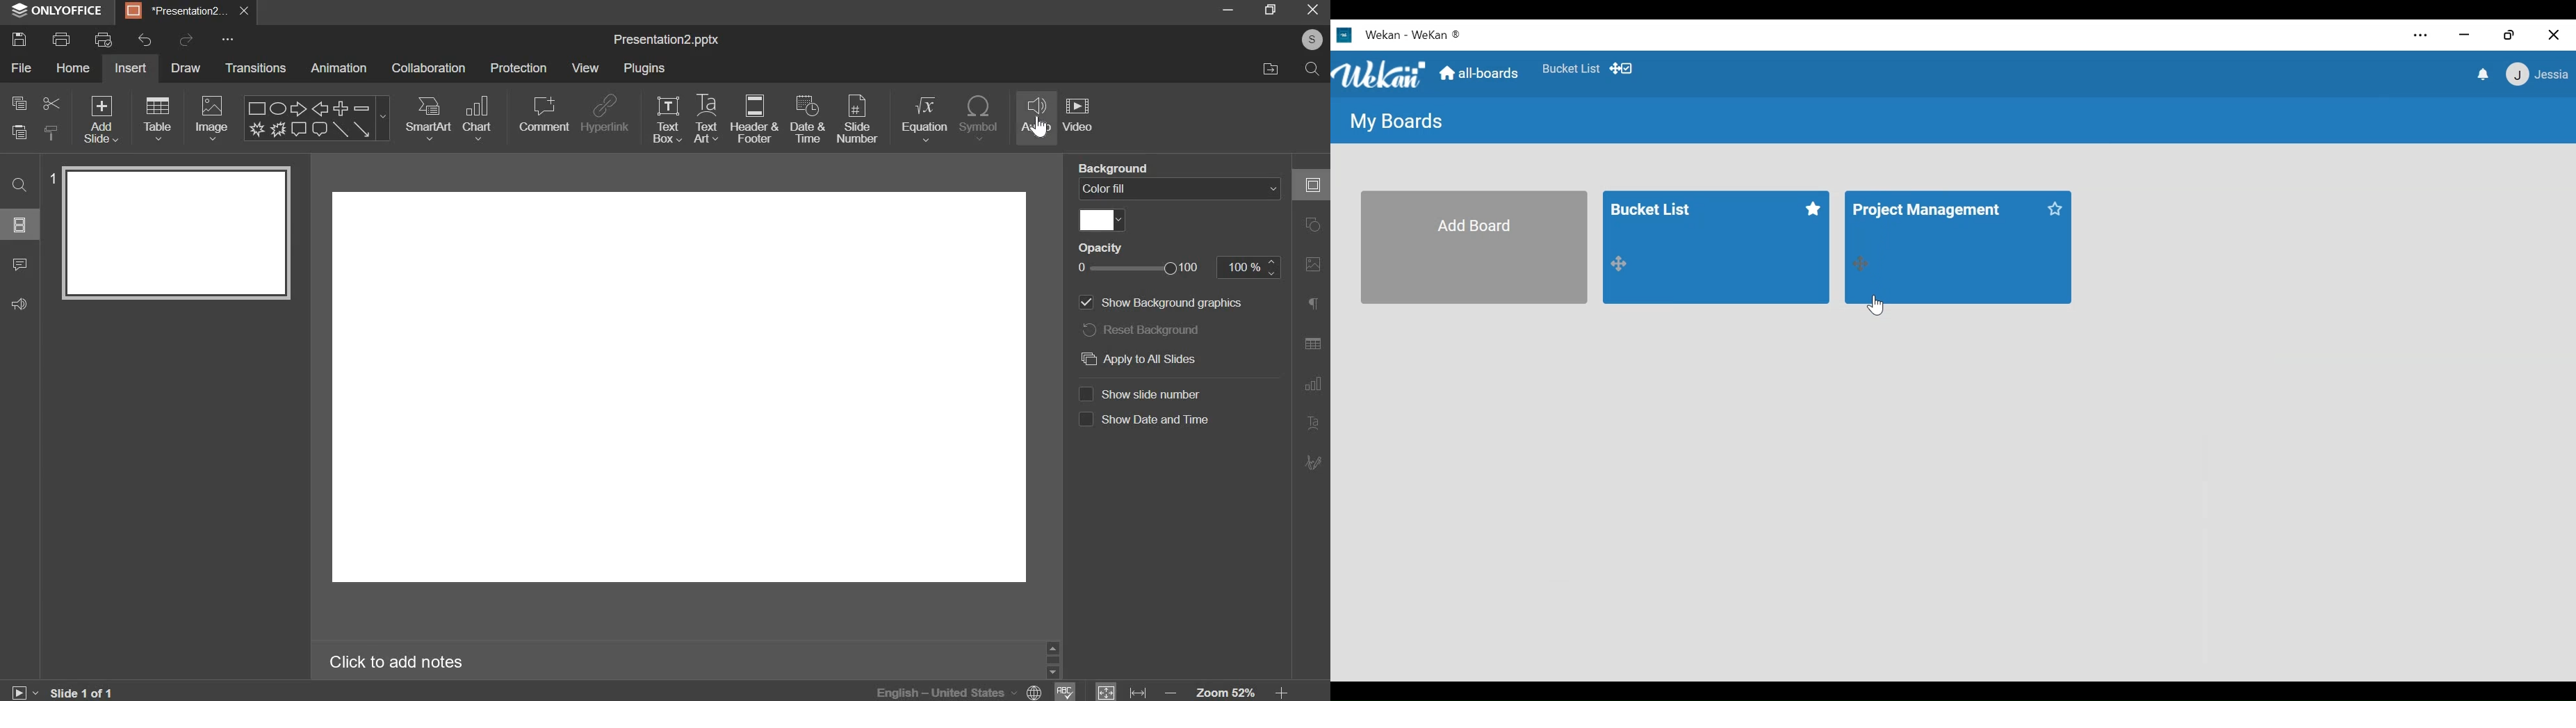 The width and height of the screenshot is (2576, 728). Describe the element at coordinates (478, 118) in the screenshot. I see `chart` at that location.